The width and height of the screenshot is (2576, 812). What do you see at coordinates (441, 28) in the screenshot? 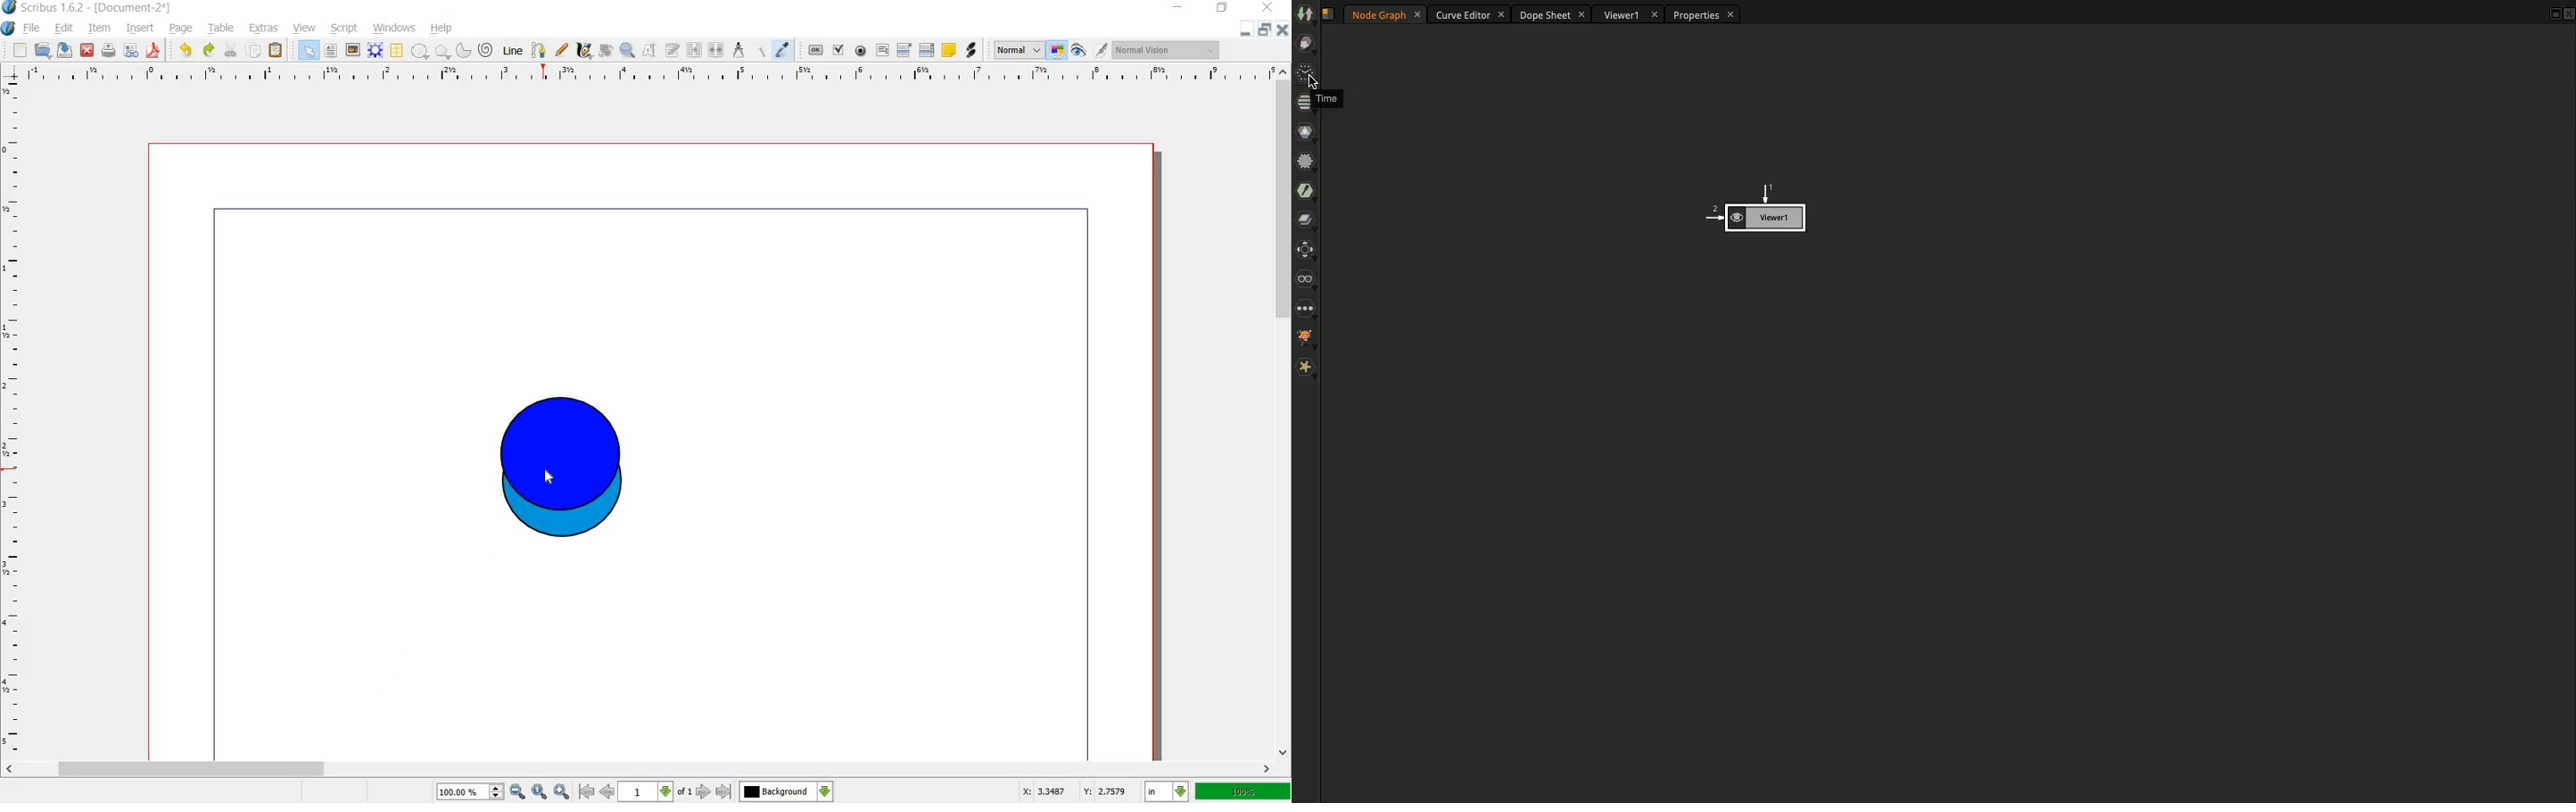
I see `help` at bounding box center [441, 28].